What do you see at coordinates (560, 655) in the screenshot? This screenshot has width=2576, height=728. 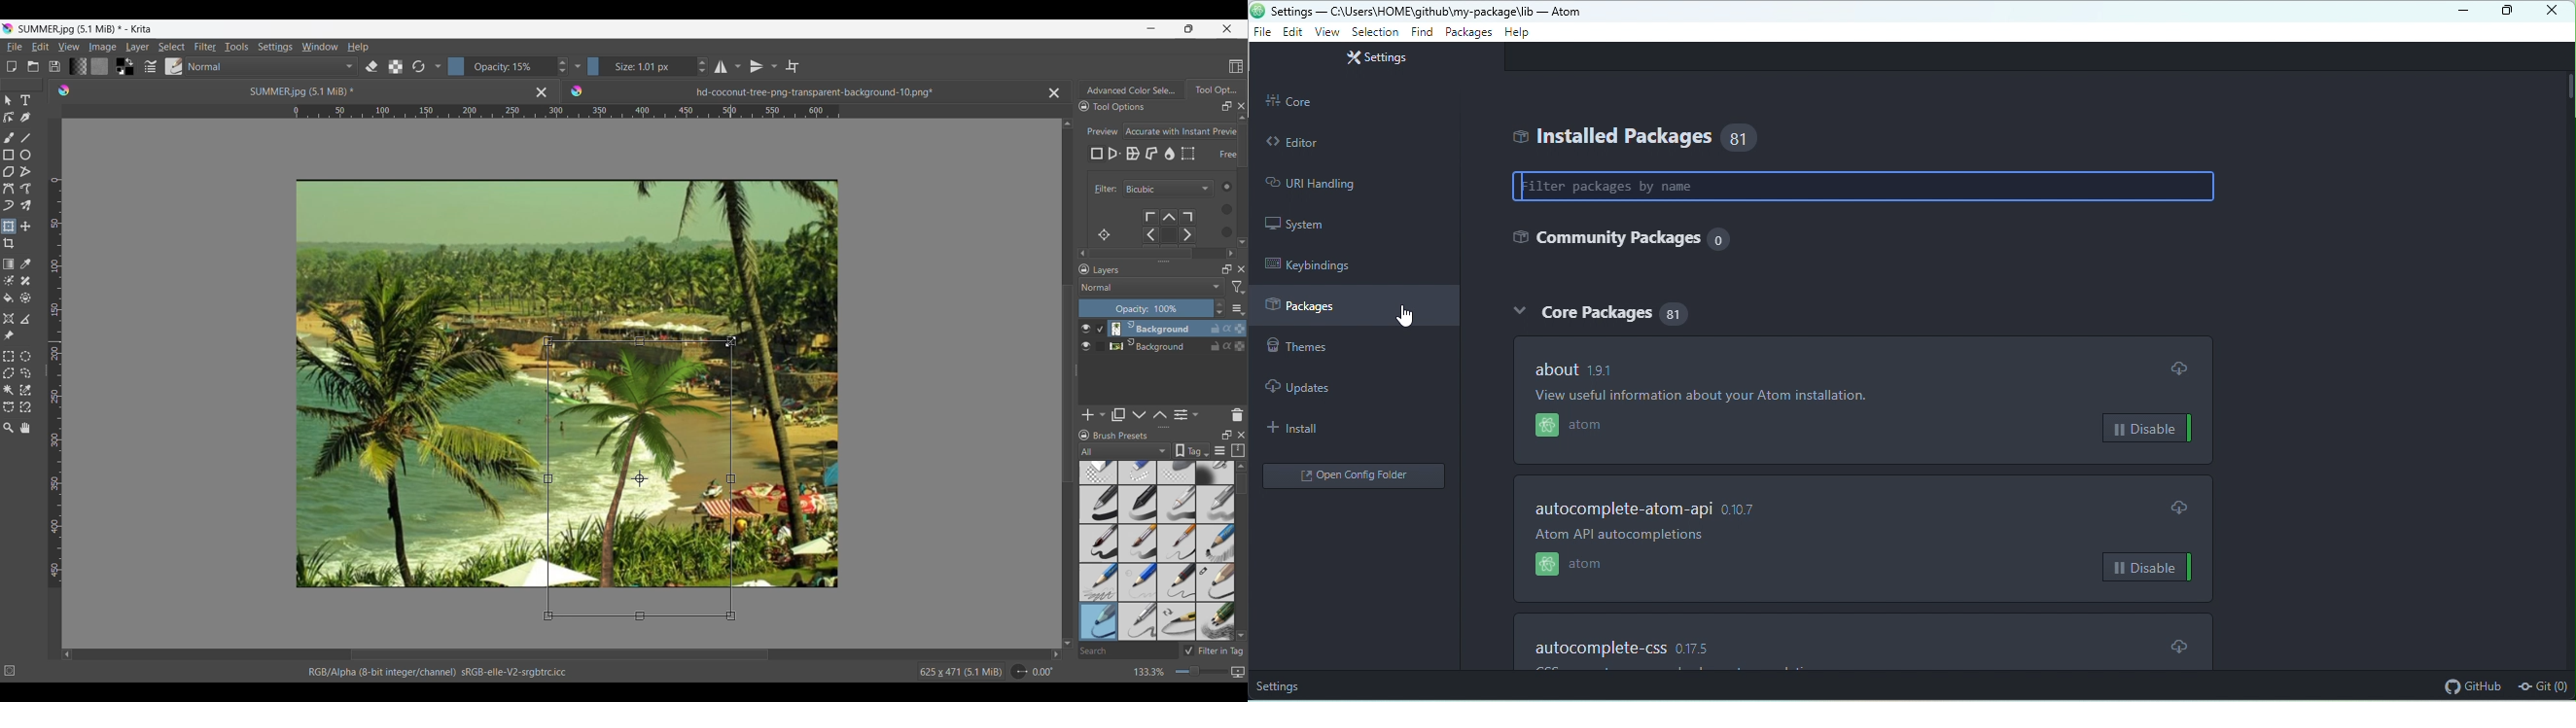 I see `Horizontal slider` at bounding box center [560, 655].